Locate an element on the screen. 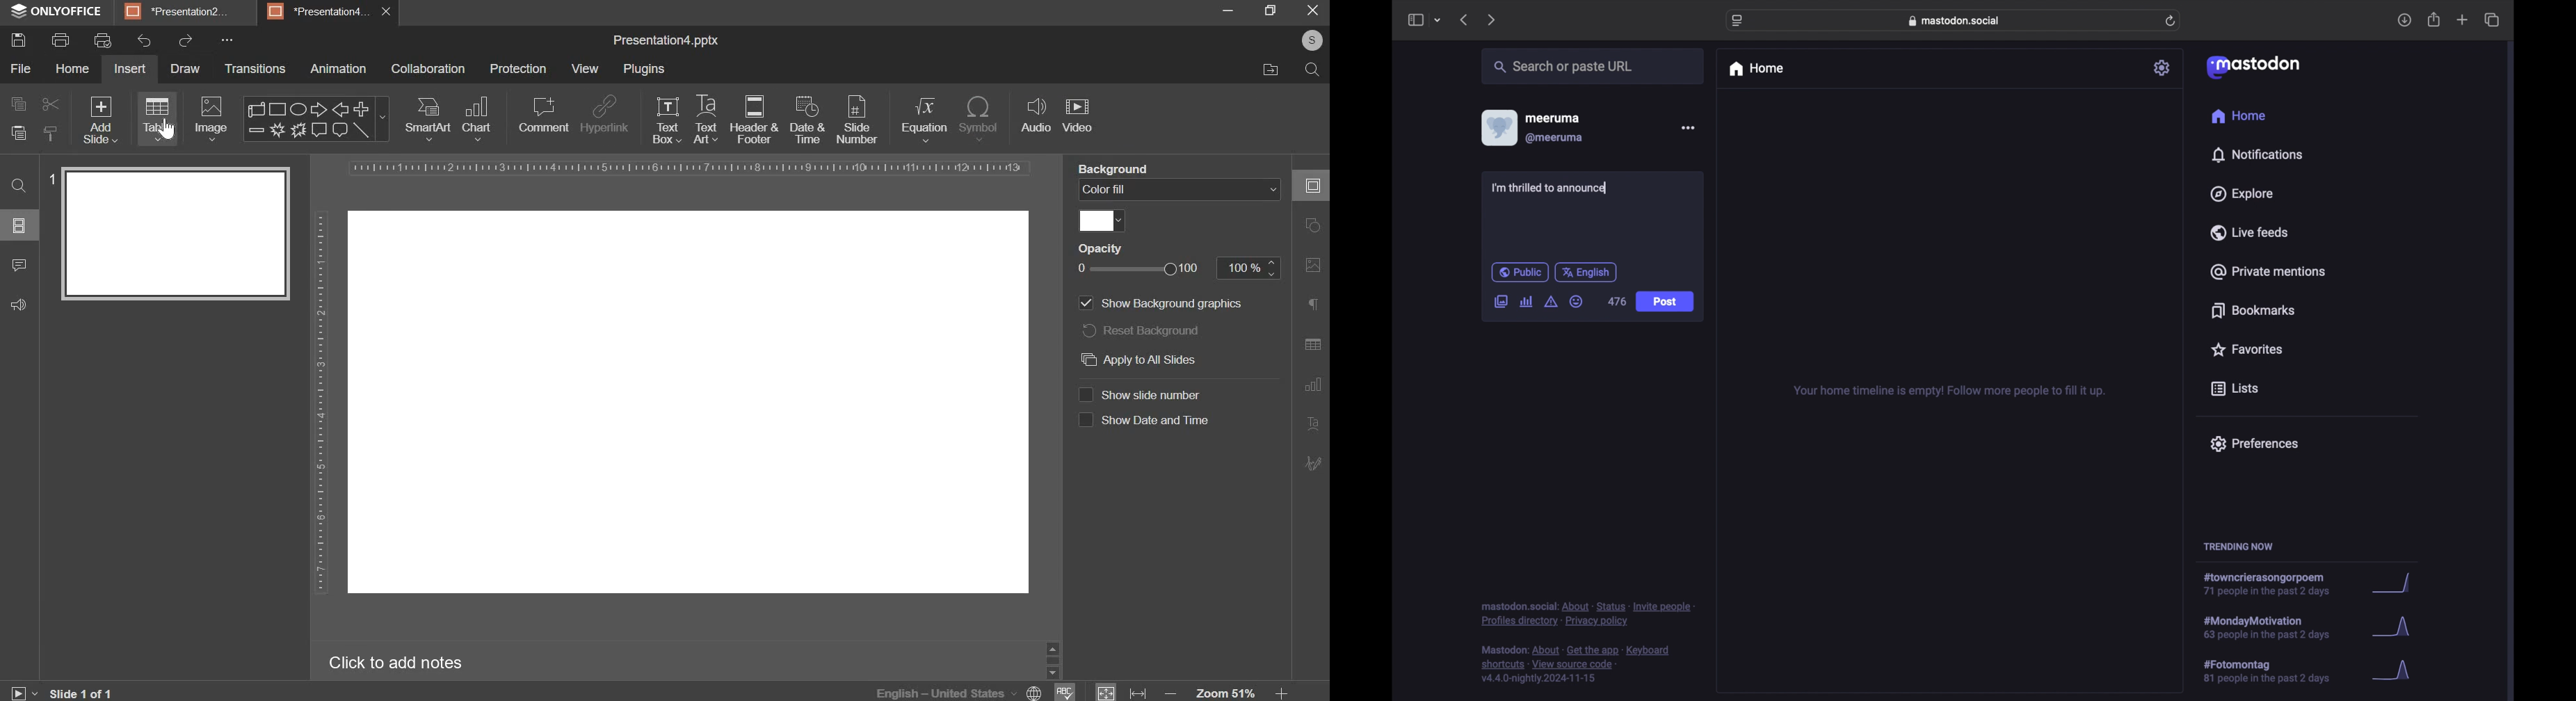 The height and width of the screenshot is (728, 2576). presentation name is located at coordinates (667, 42).